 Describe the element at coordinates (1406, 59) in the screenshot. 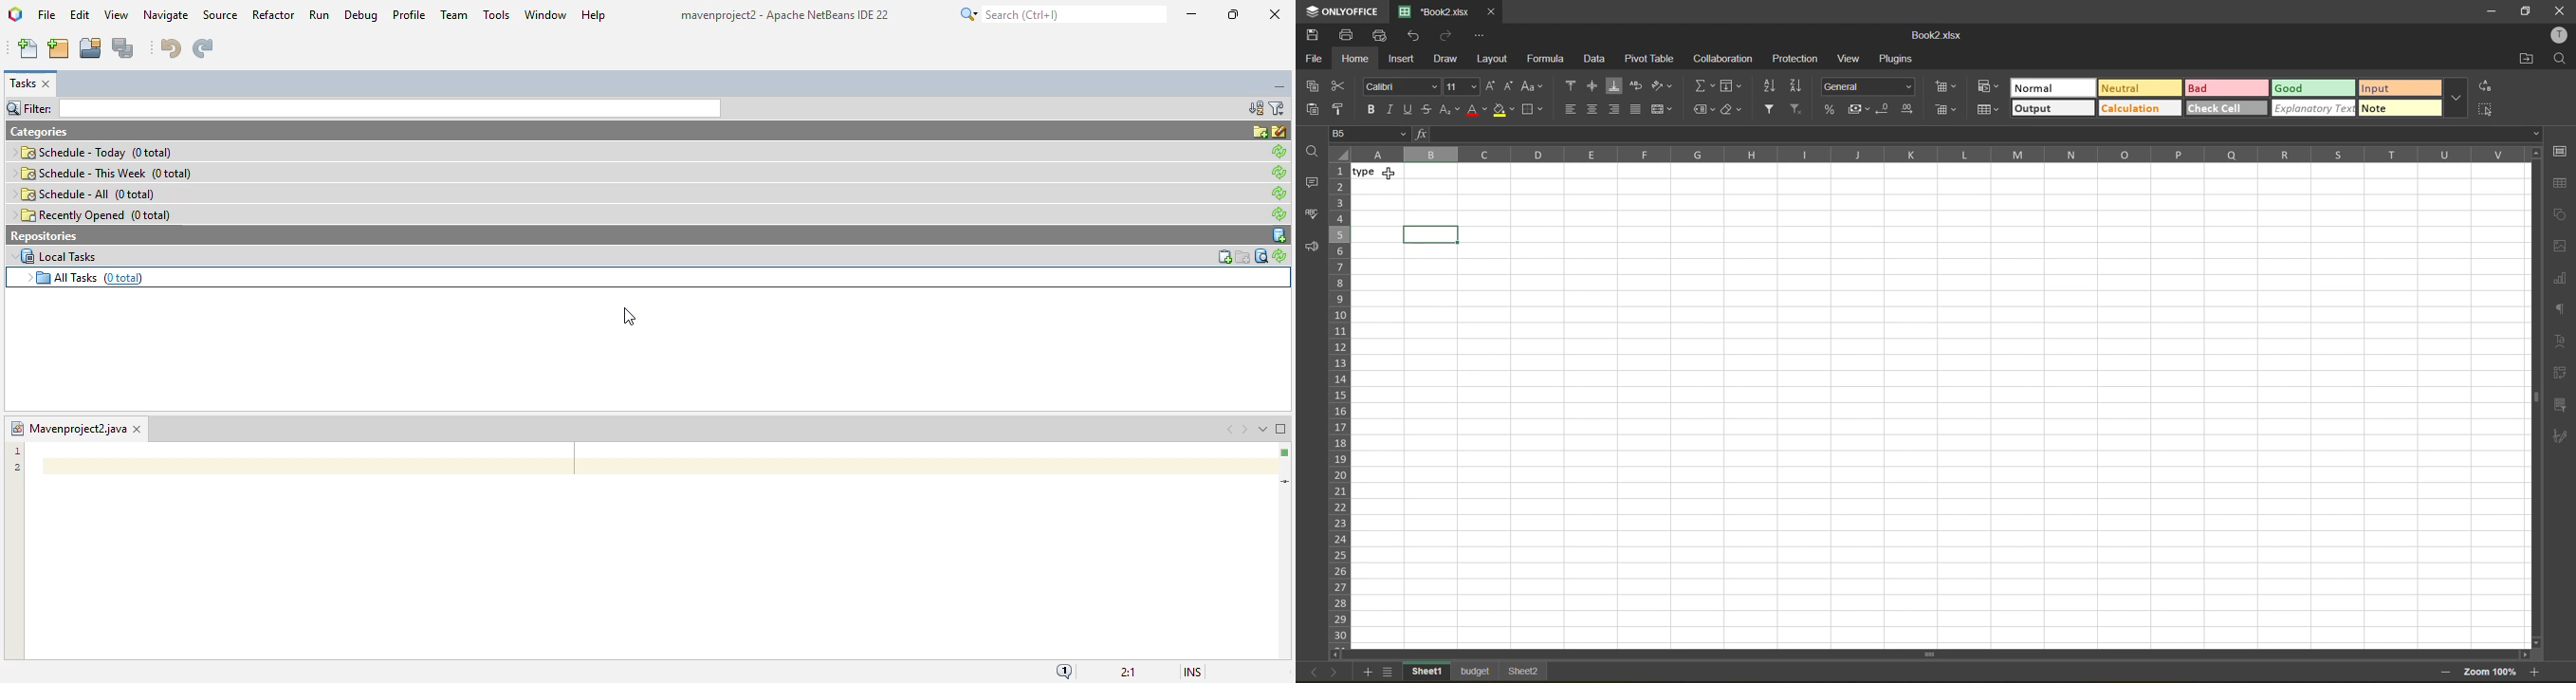

I see `insert` at that location.